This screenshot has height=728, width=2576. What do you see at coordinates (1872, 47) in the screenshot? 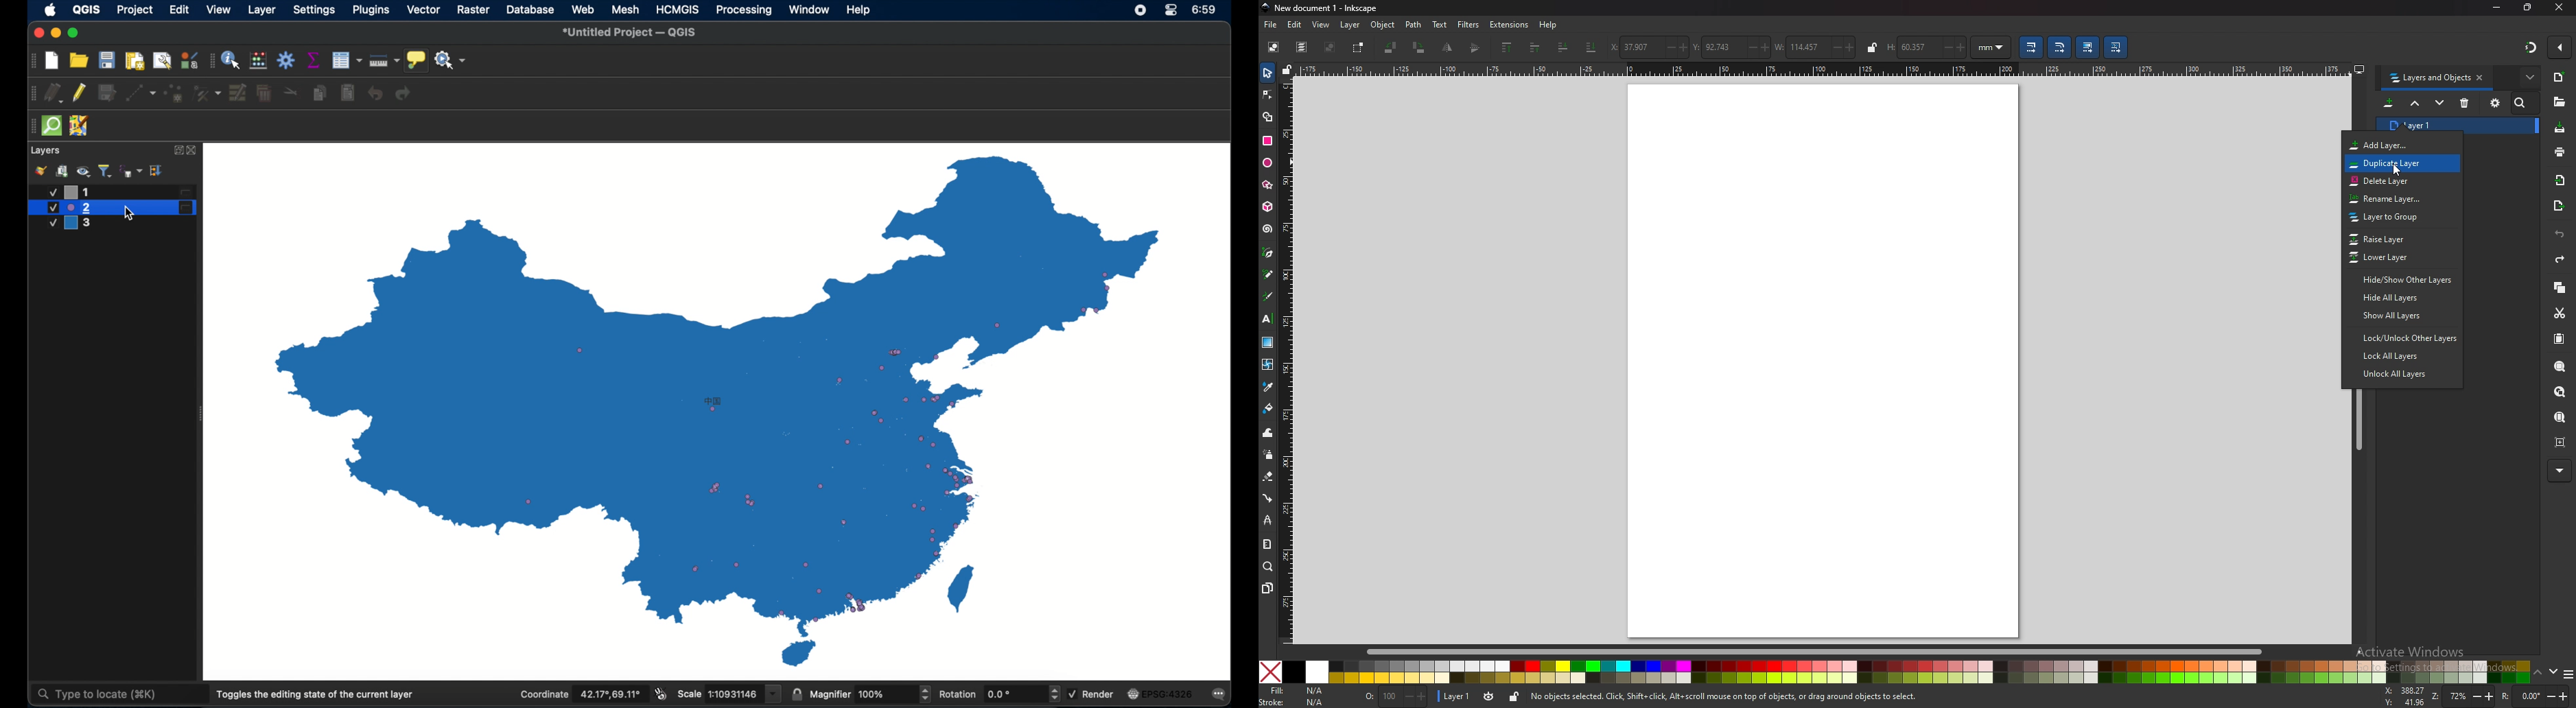
I see `lock` at bounding box center [1872, 47].